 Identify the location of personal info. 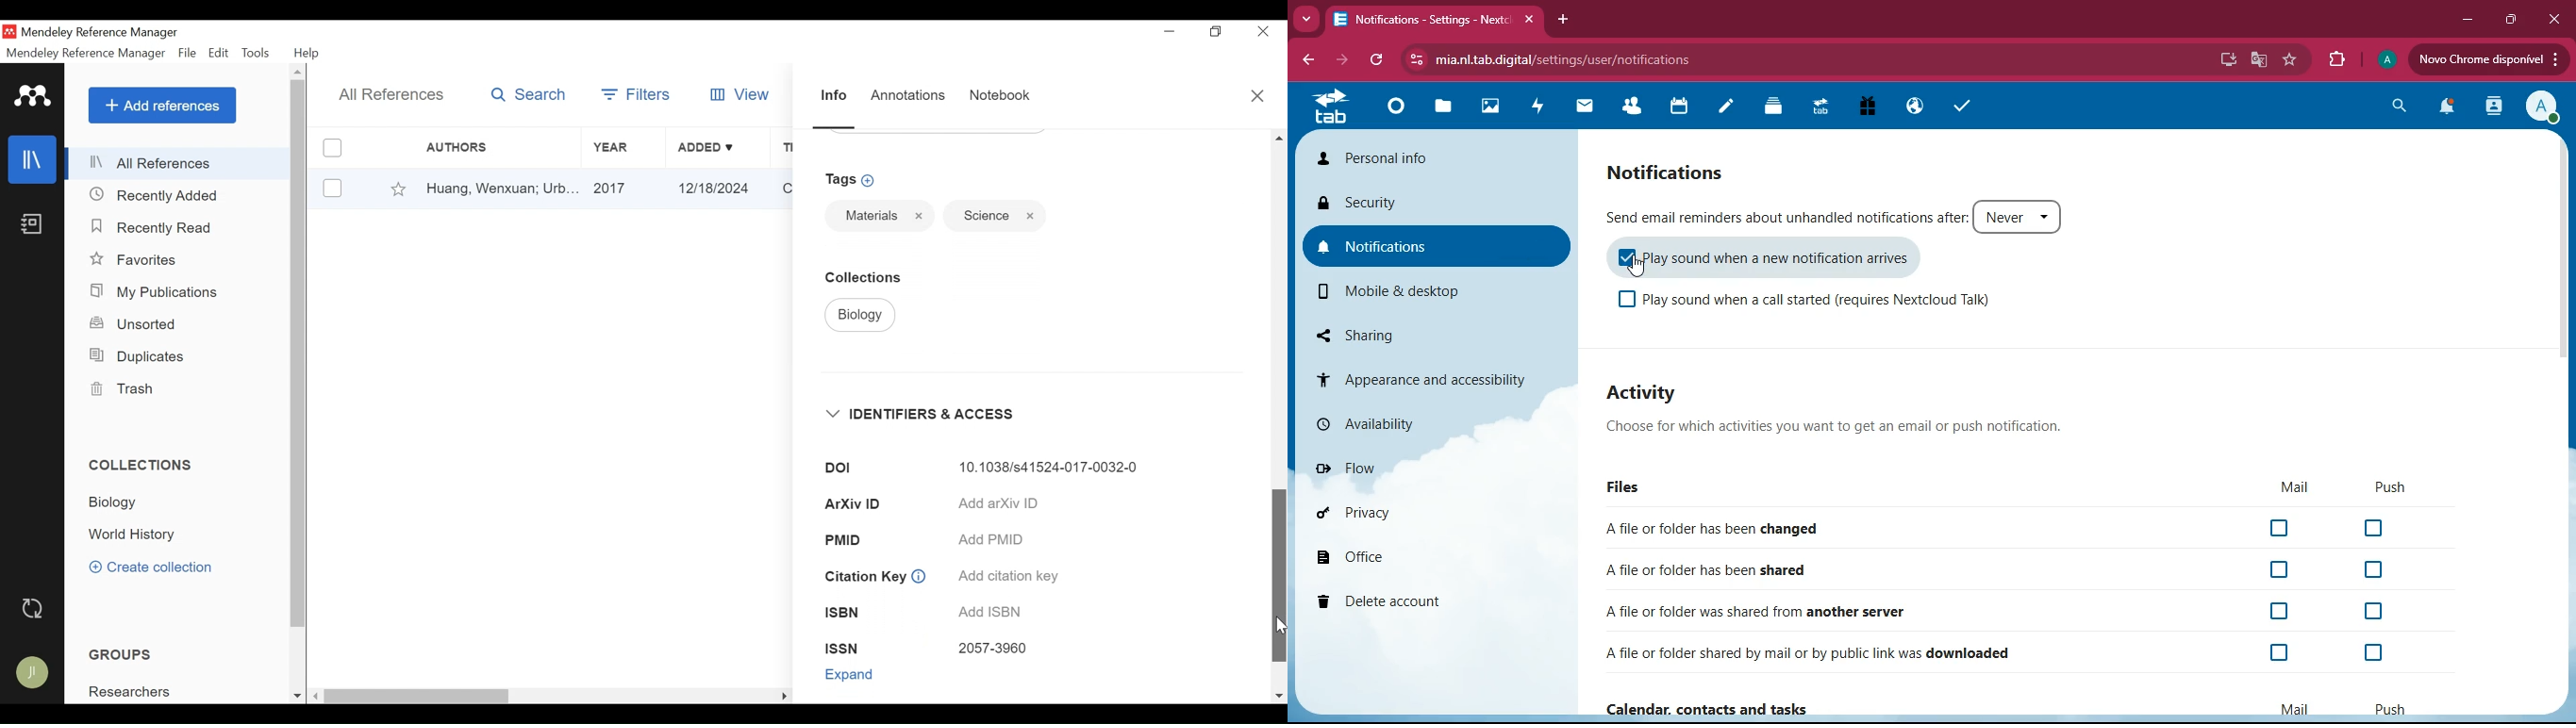
(1439, 157).